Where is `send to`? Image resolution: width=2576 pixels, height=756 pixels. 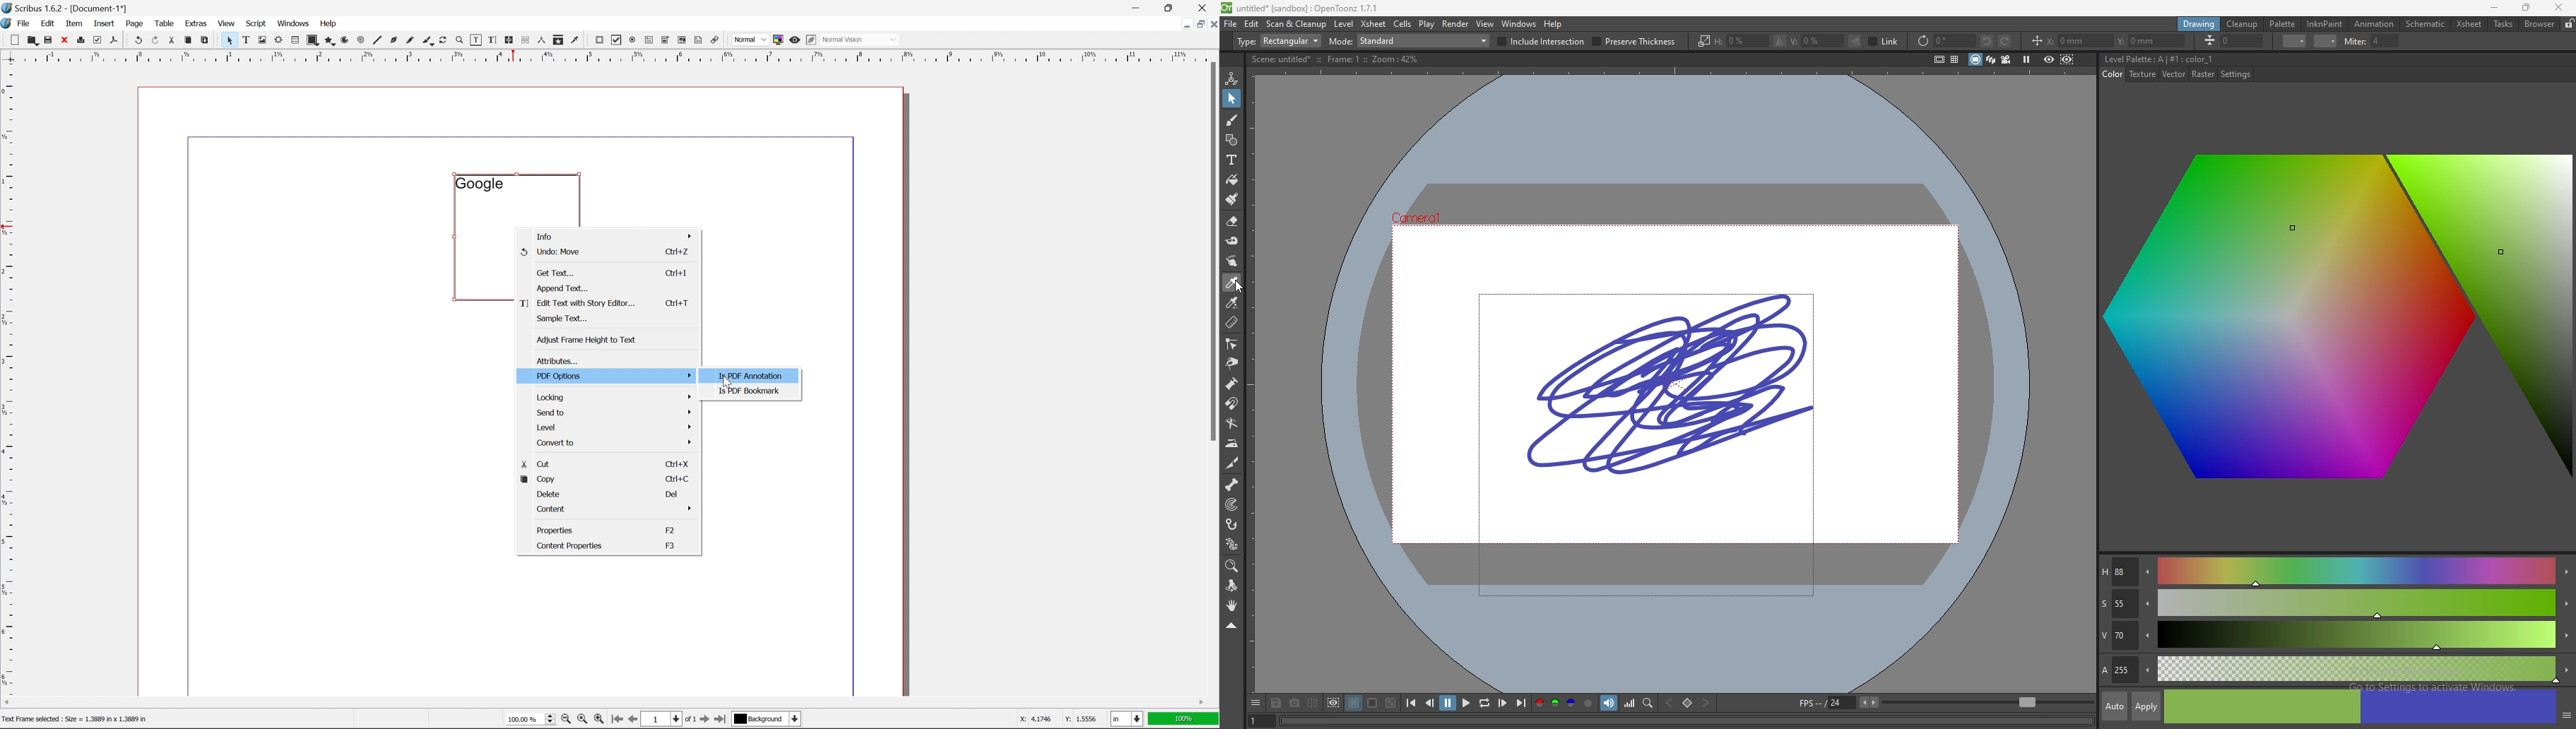
send to is located at coordinates (614, 413).